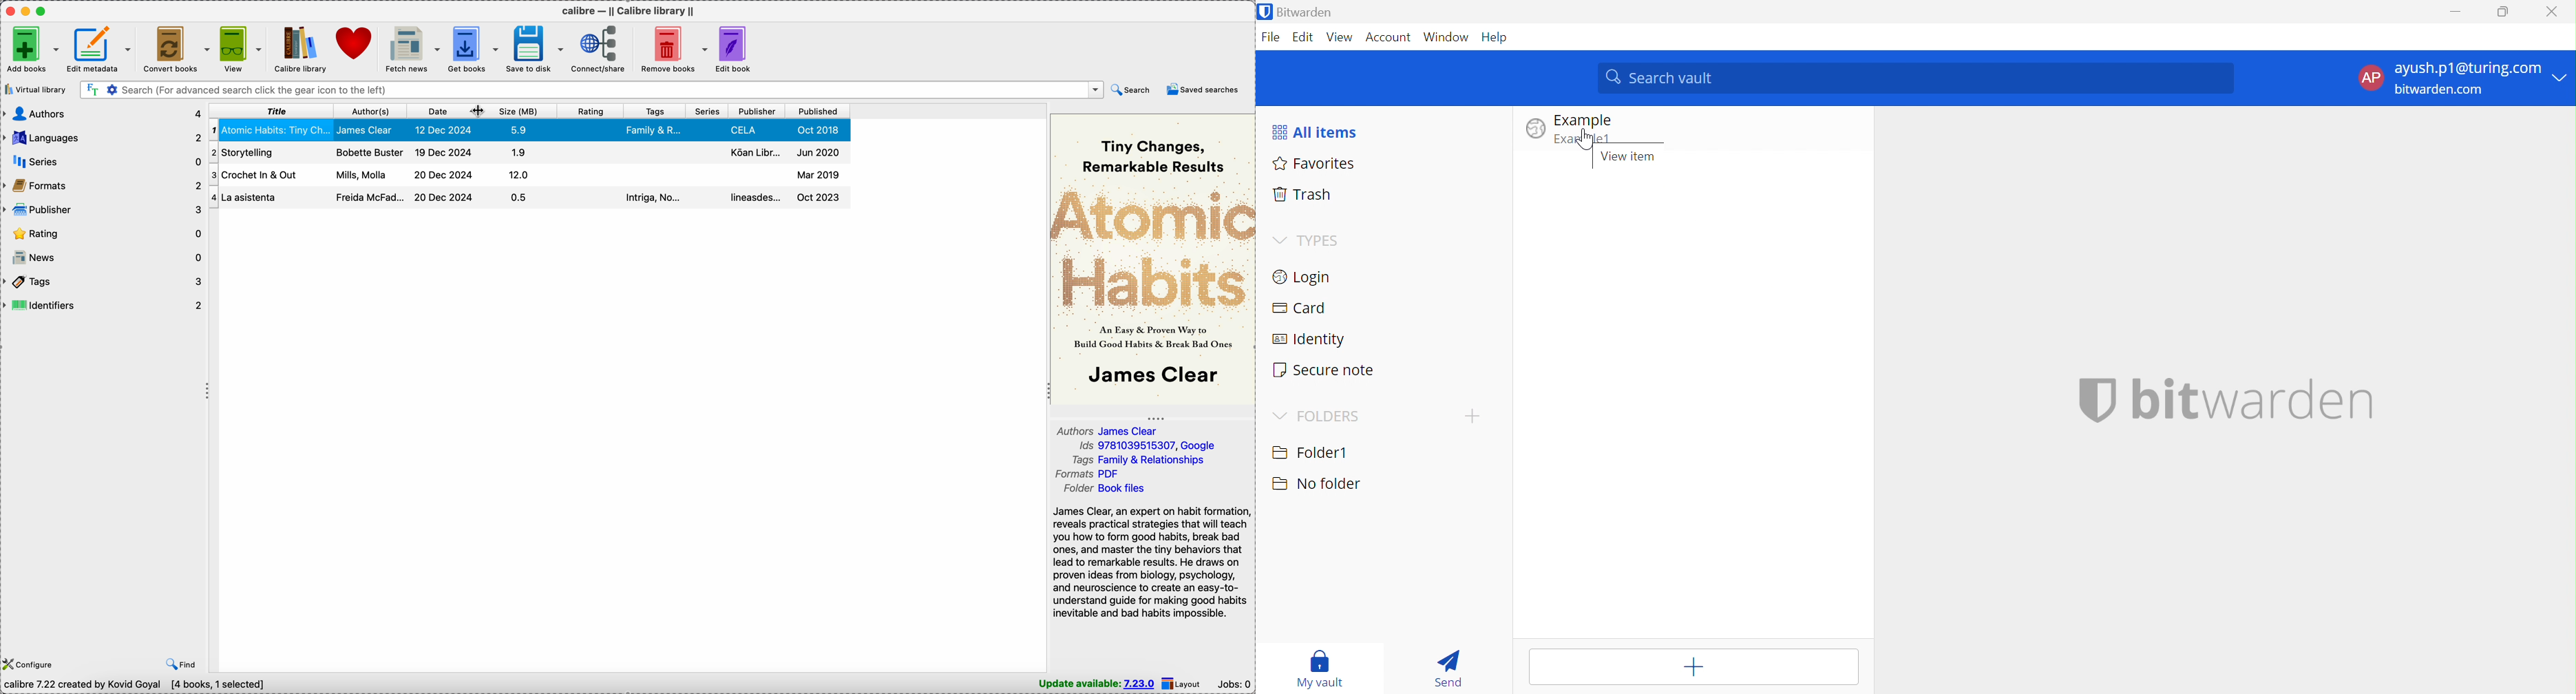 Image resolution: width=2576 pixels, height=700 pixels. Describe the element at coordinates (709, 111) in the screenshot. I see `series` at that location.